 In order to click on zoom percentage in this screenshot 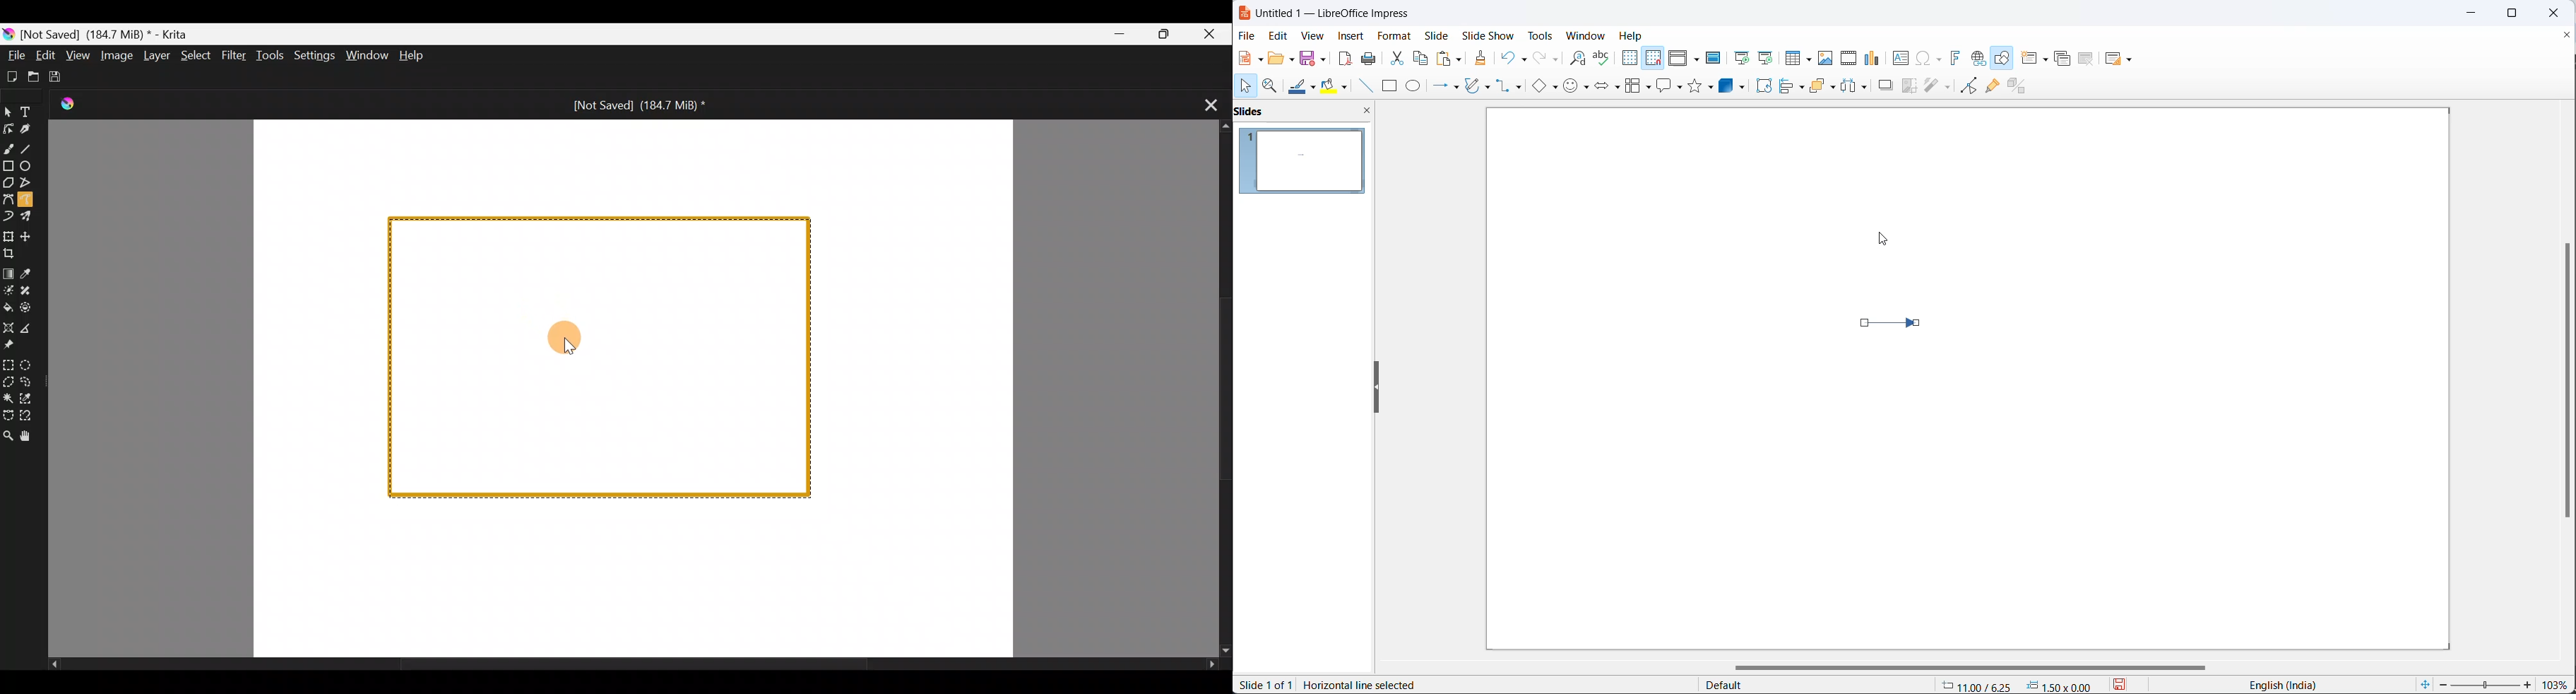, I will do `click(2558, 683)`.